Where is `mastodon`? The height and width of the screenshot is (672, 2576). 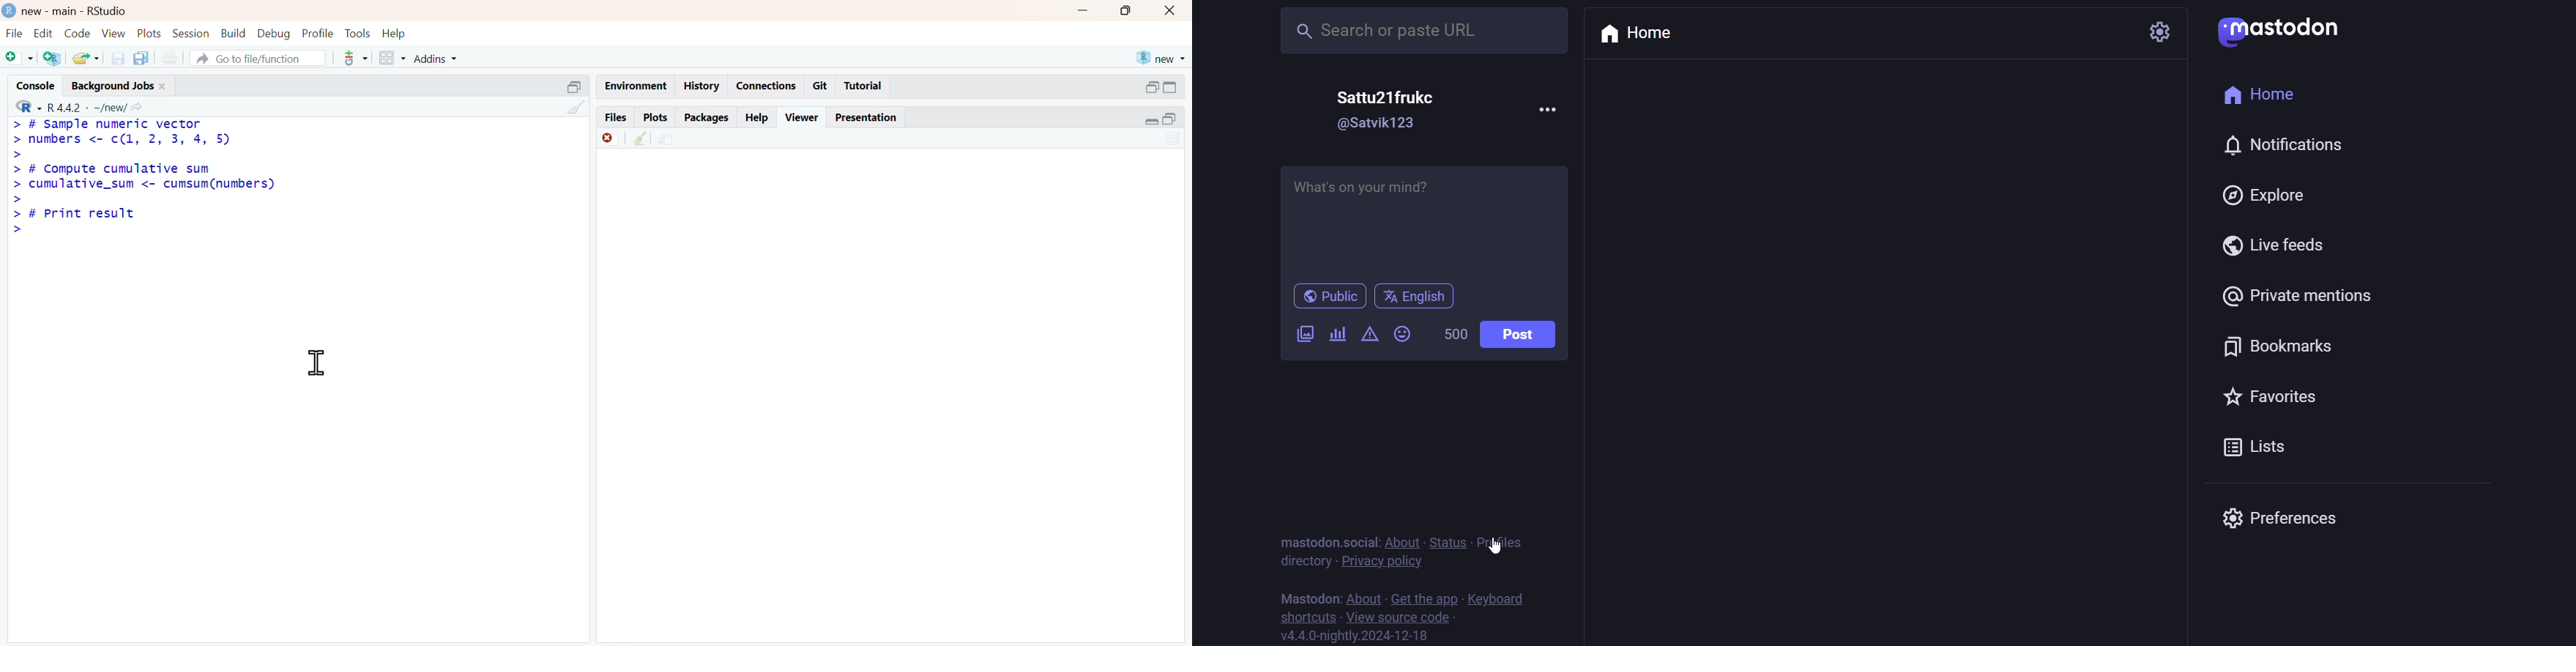 mastodon is located at coordinates (2291, 31).